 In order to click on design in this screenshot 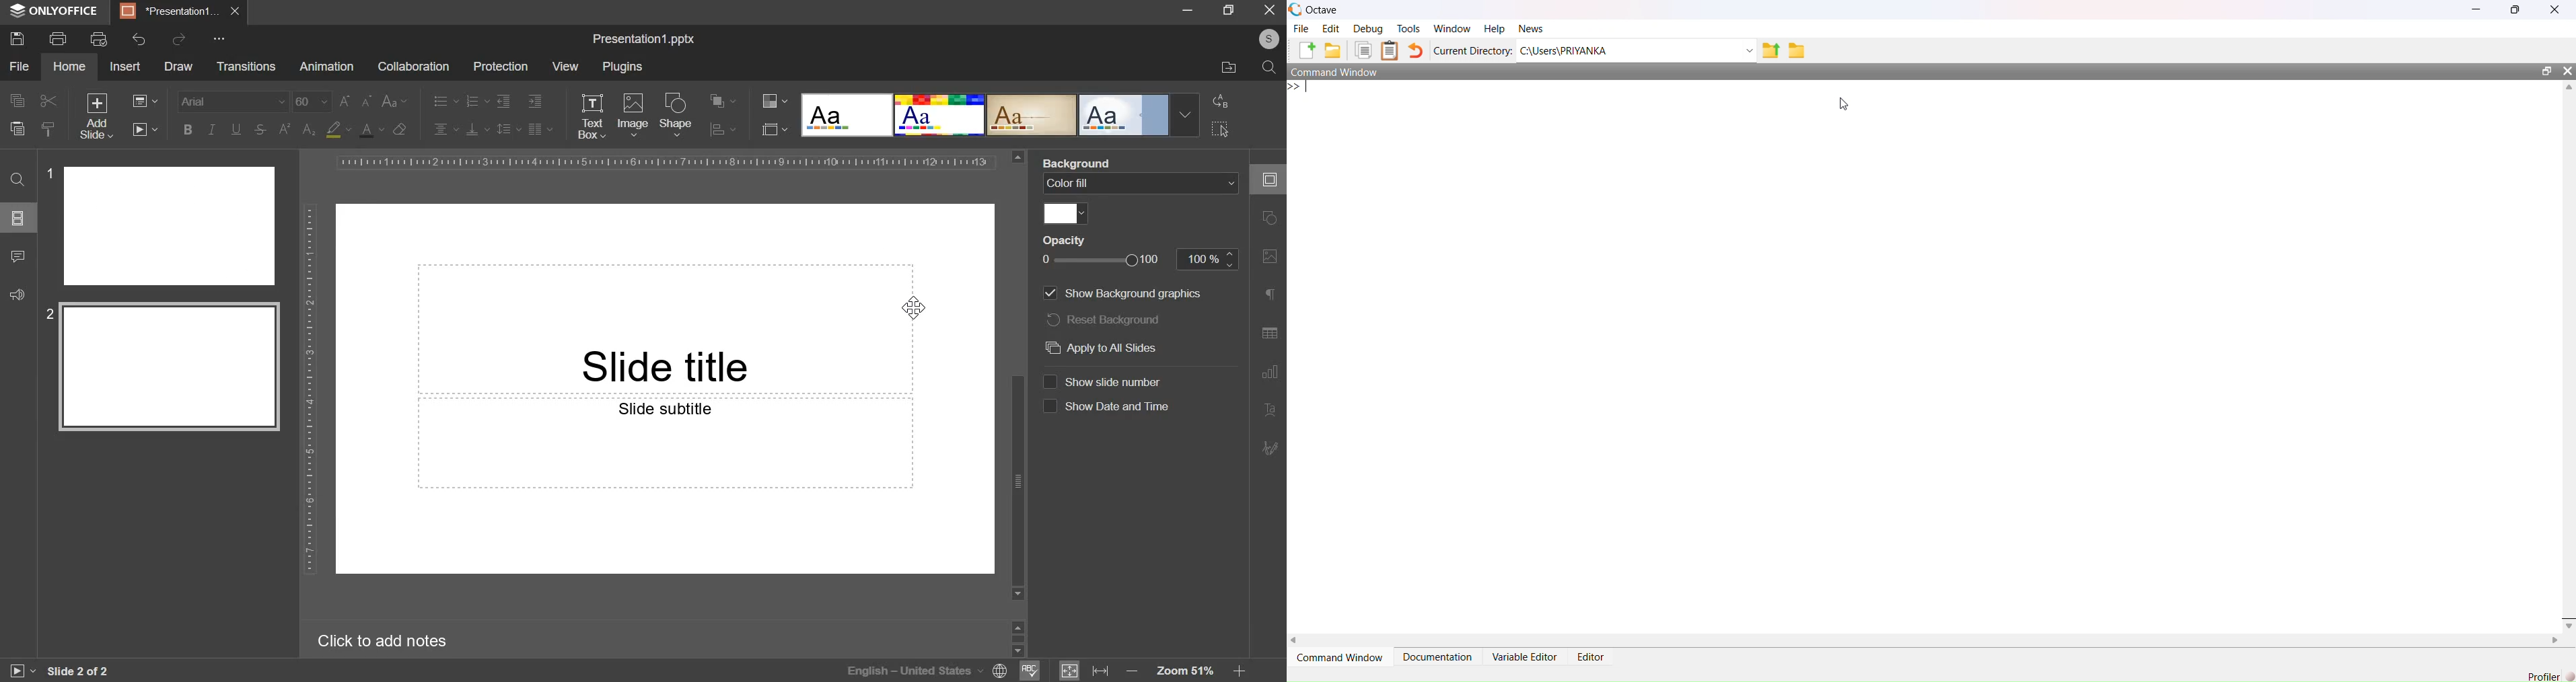, I will do `click(1000, 114)`.